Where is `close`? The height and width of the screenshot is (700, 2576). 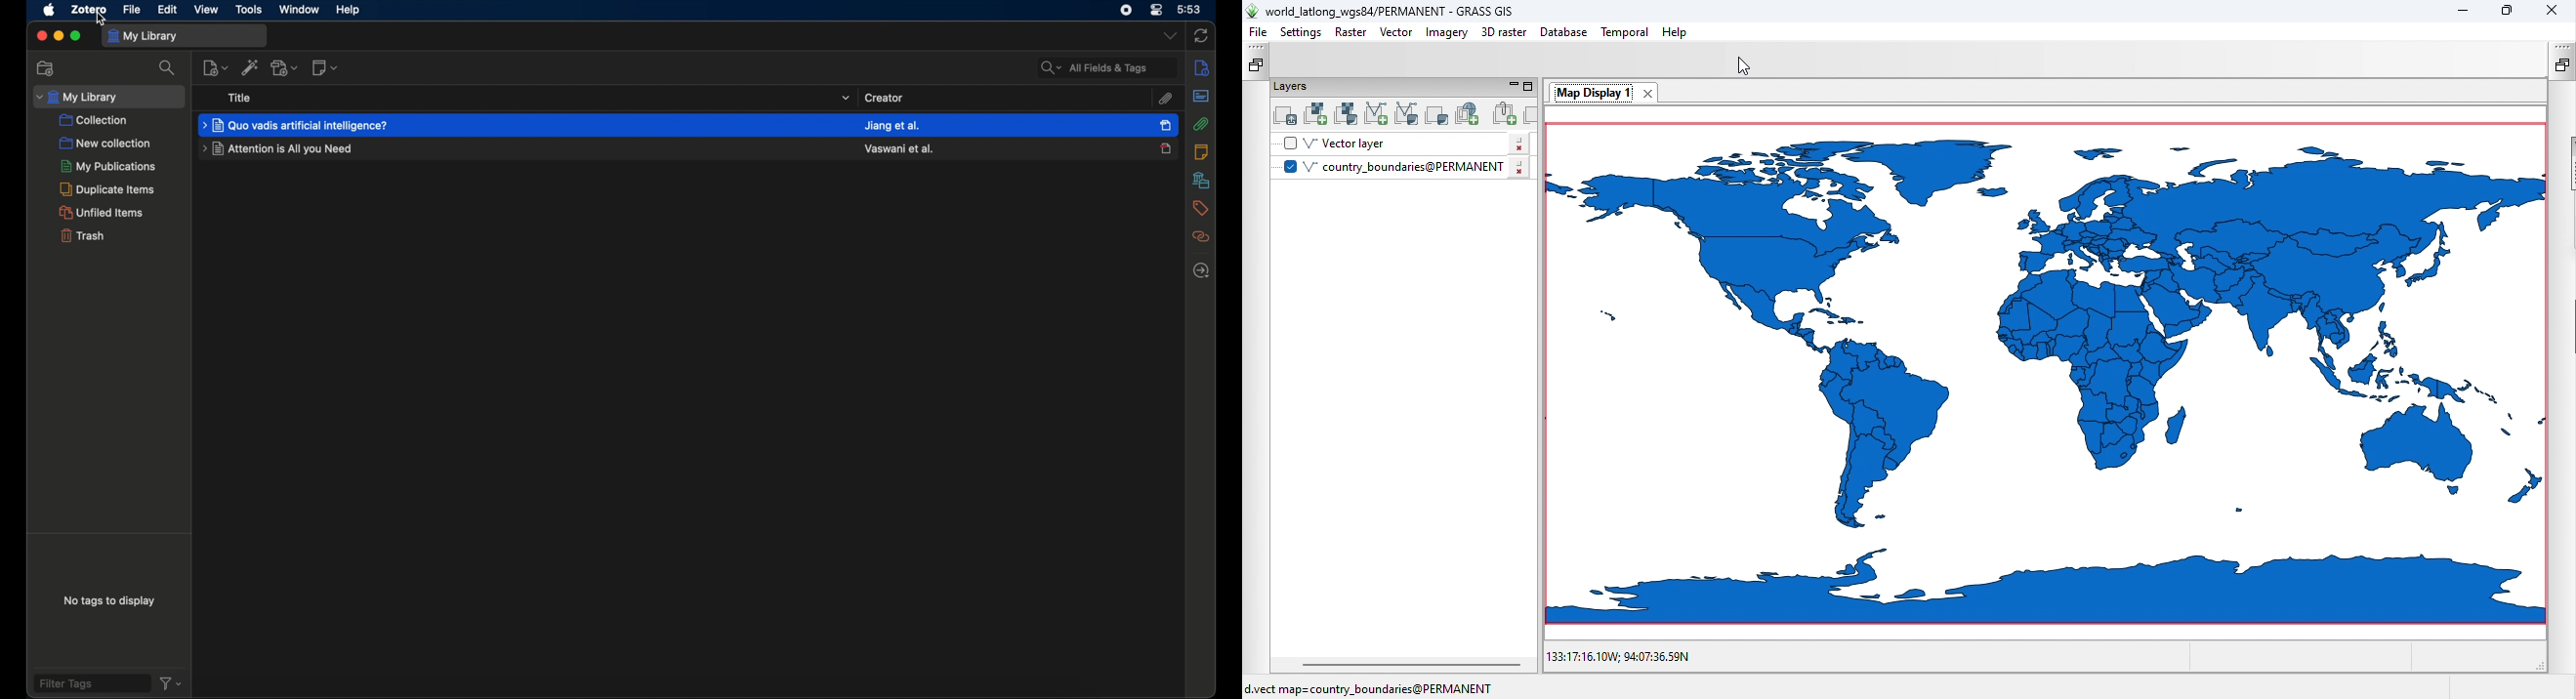
close is located at coordinates (40, 35).